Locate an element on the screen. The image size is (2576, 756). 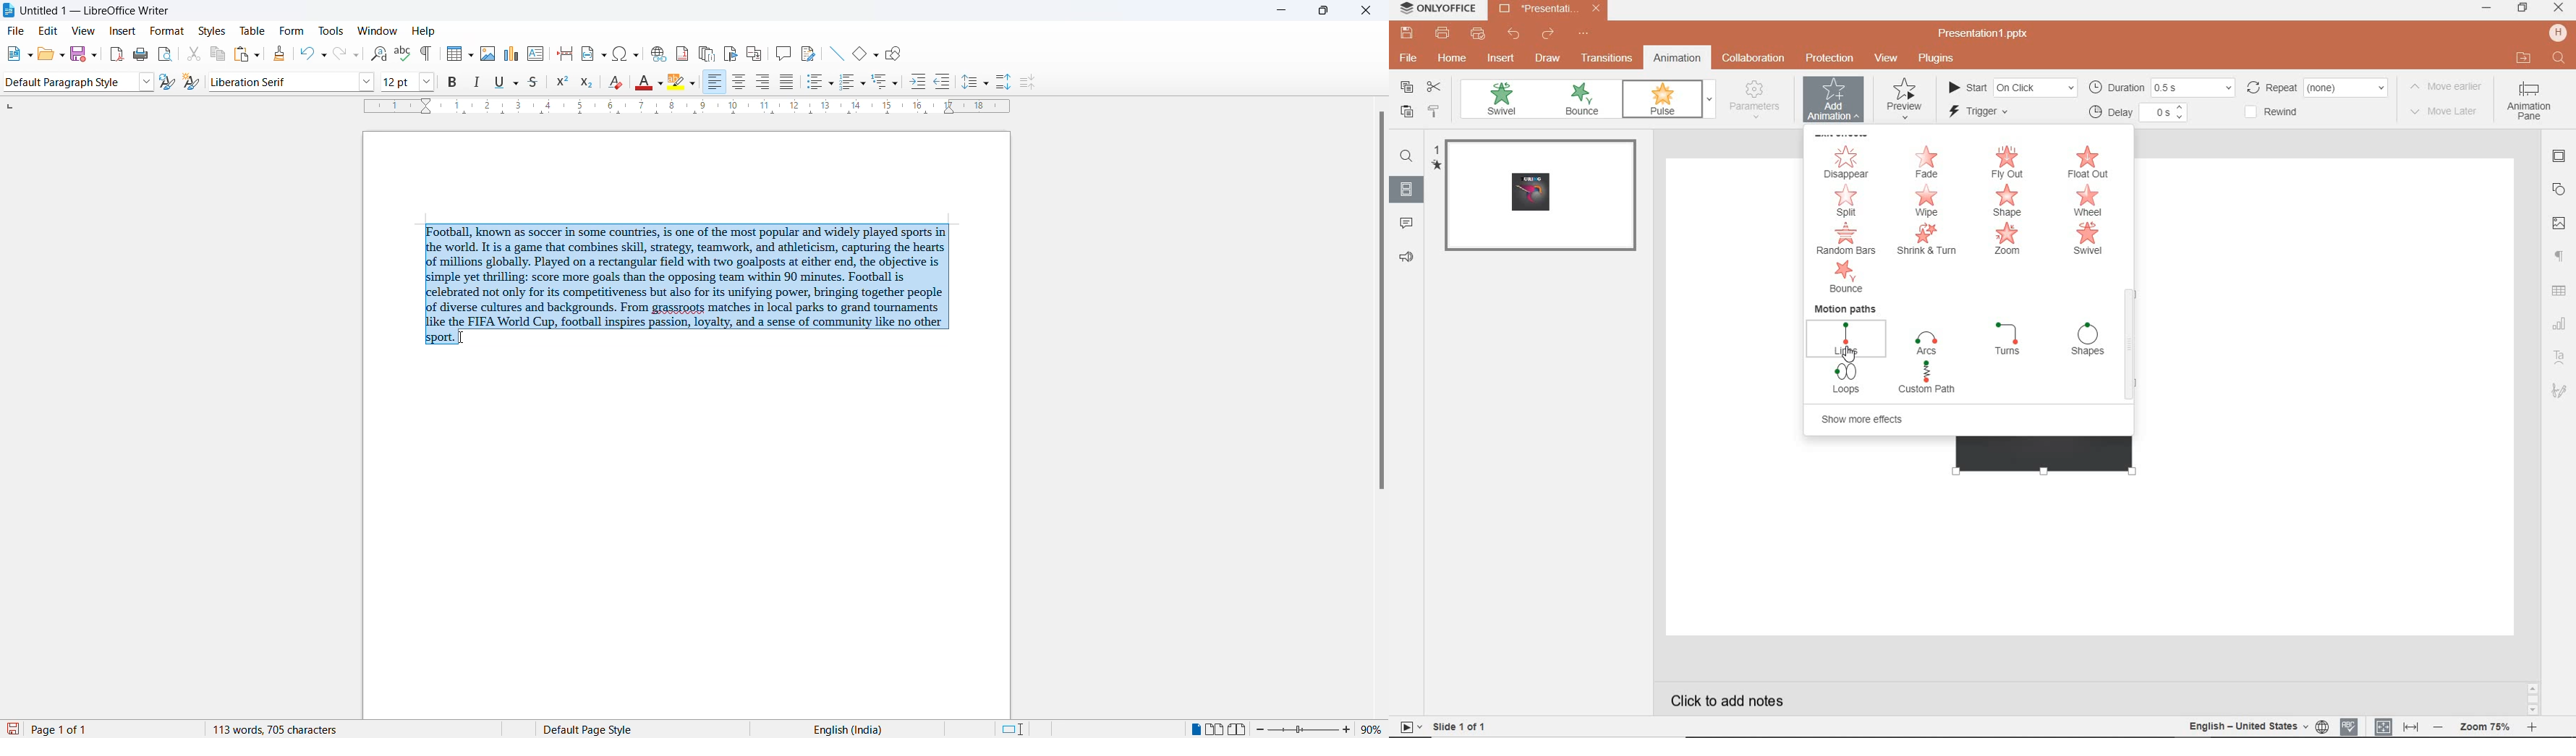
custom path is located at coordinates (1929, 380).